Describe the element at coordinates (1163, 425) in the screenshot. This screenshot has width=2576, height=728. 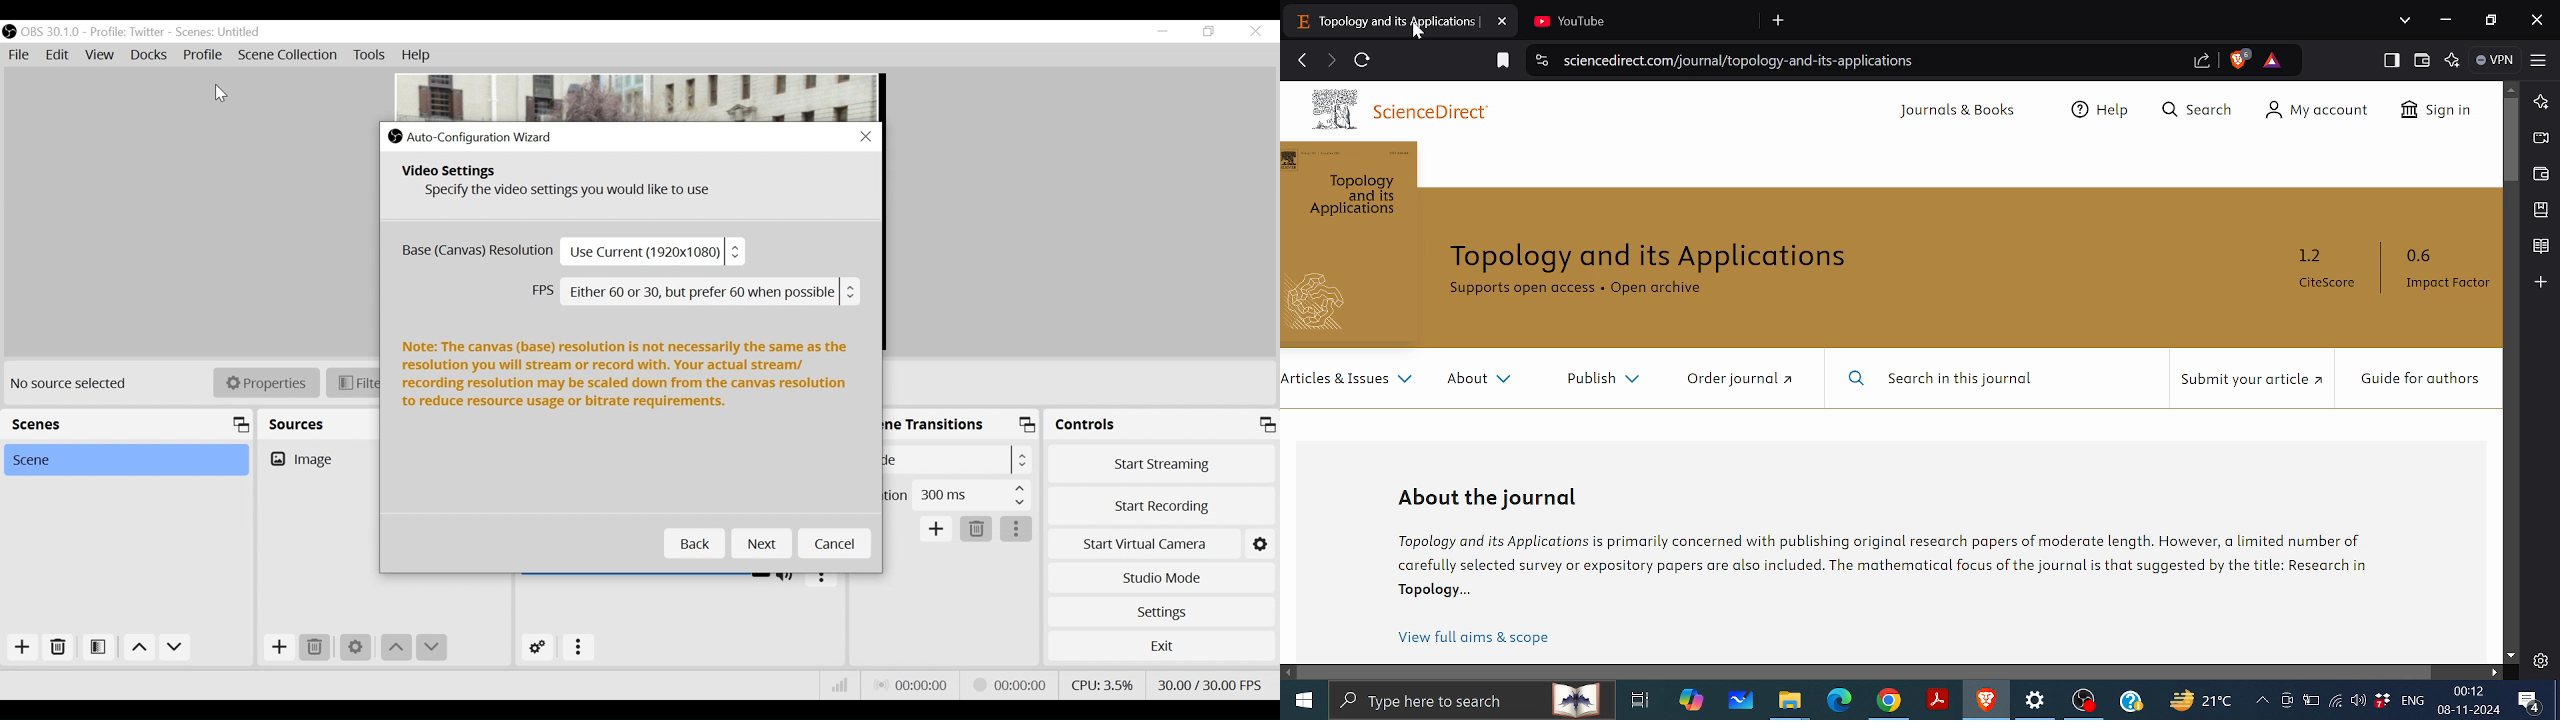
I see `Controls Panel` at that location.